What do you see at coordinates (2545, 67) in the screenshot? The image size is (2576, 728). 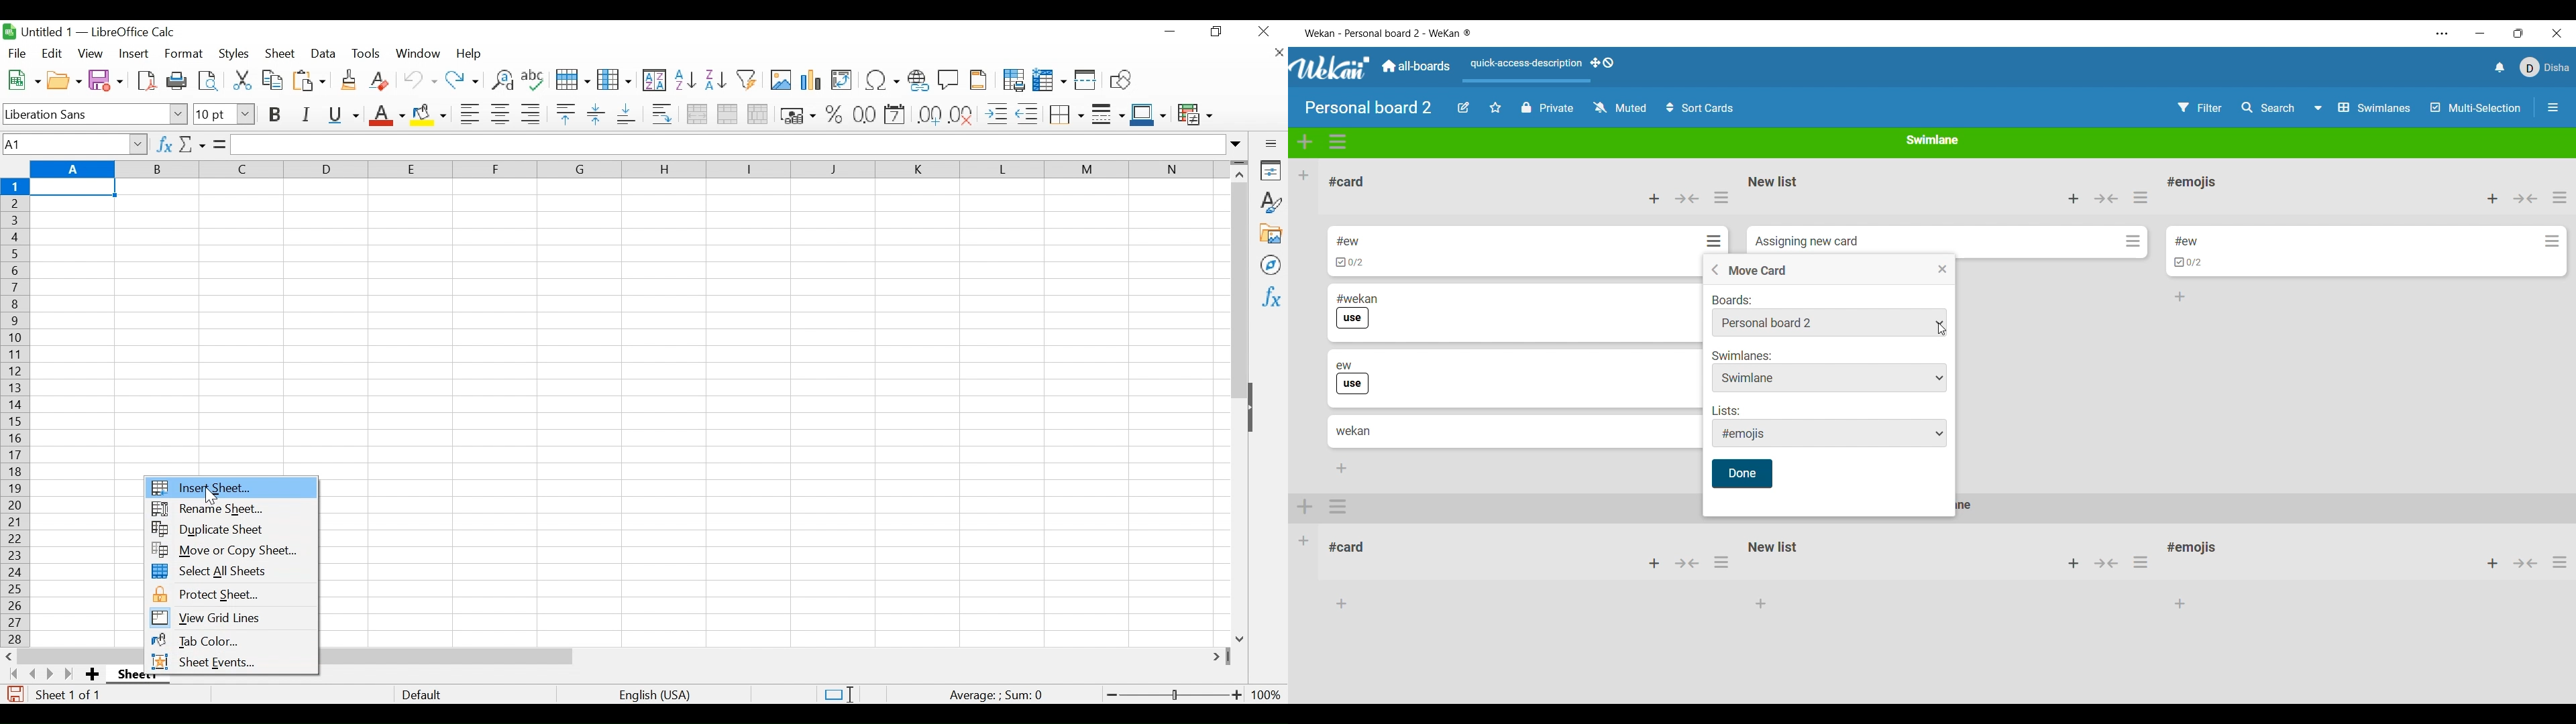 I see `Current account` at bounding box center [2545, 67].